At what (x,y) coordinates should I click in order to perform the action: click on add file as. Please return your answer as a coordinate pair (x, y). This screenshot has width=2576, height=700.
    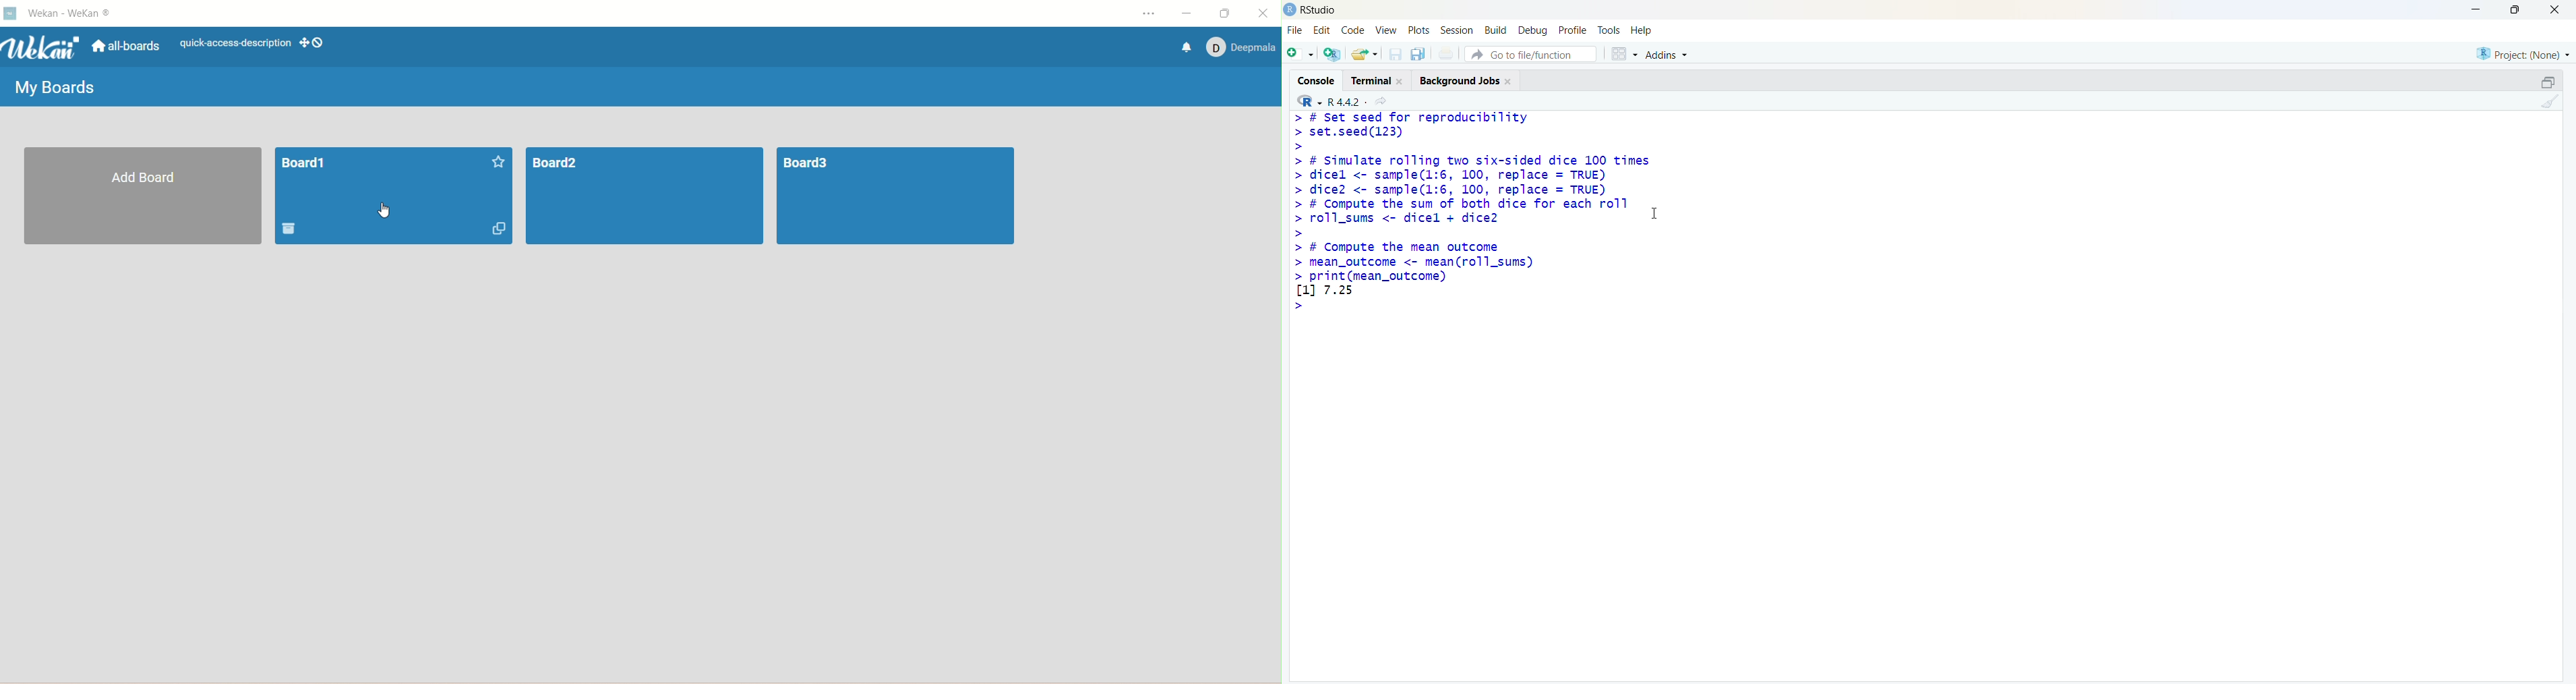
    Looking at the image, I should click on (1301, 54).